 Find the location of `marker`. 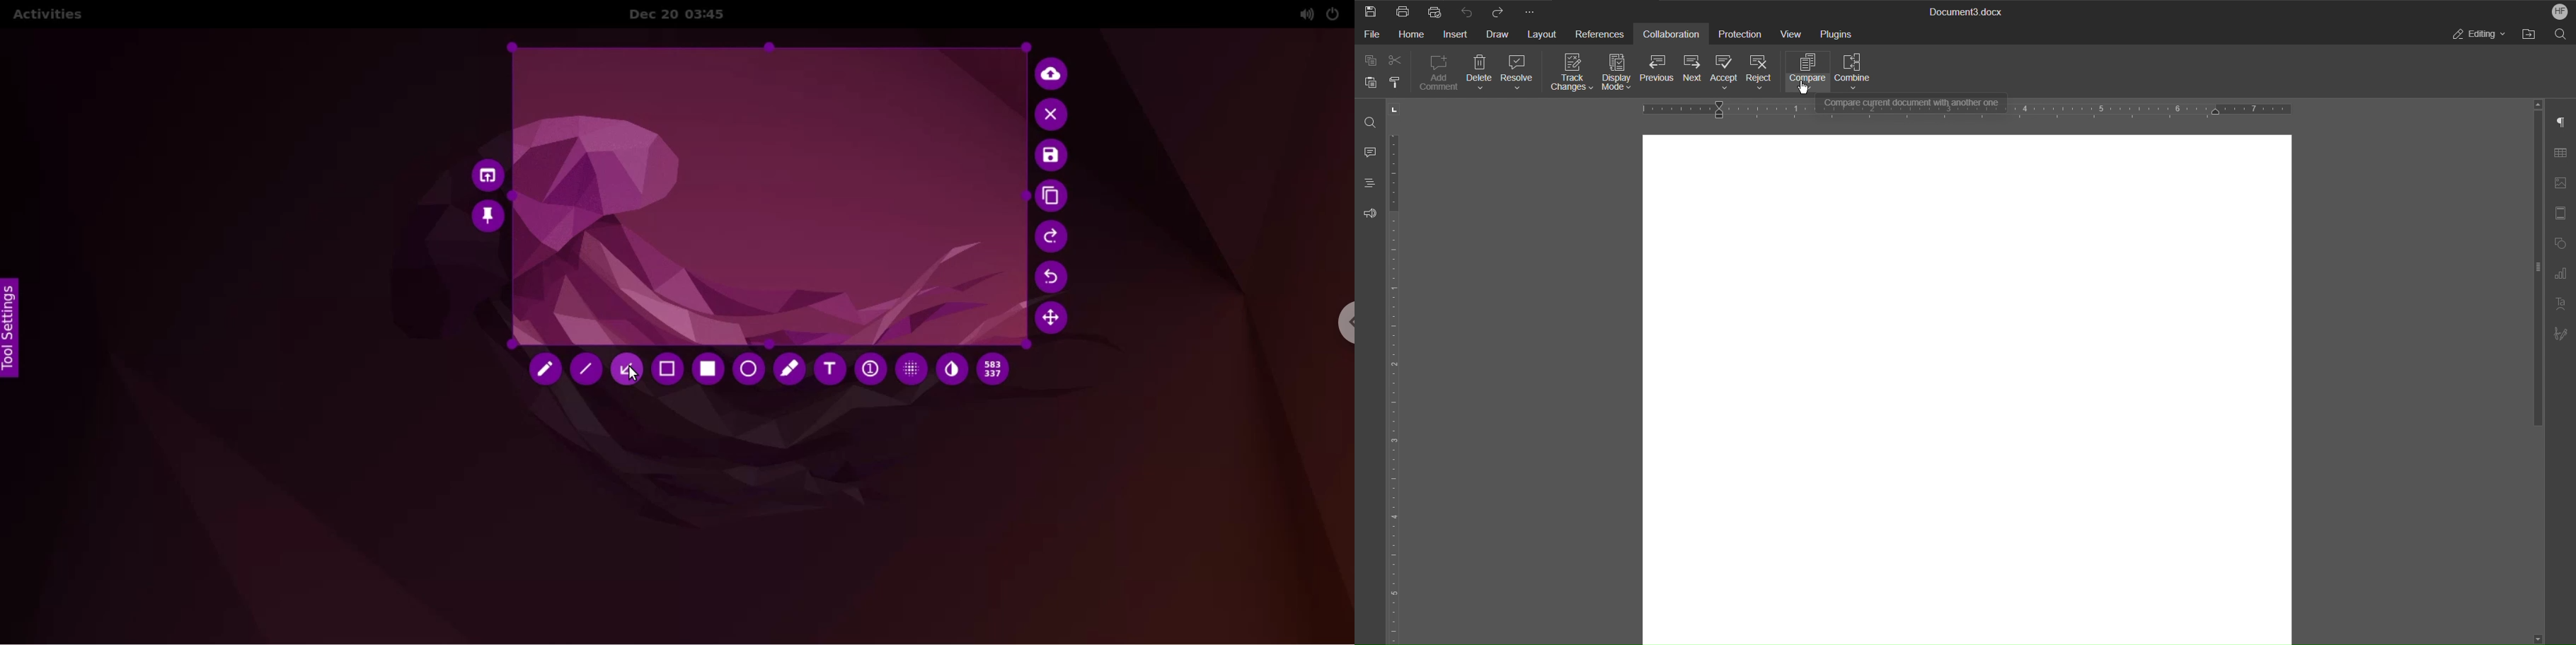

marker is located at coordinates (788, 368).